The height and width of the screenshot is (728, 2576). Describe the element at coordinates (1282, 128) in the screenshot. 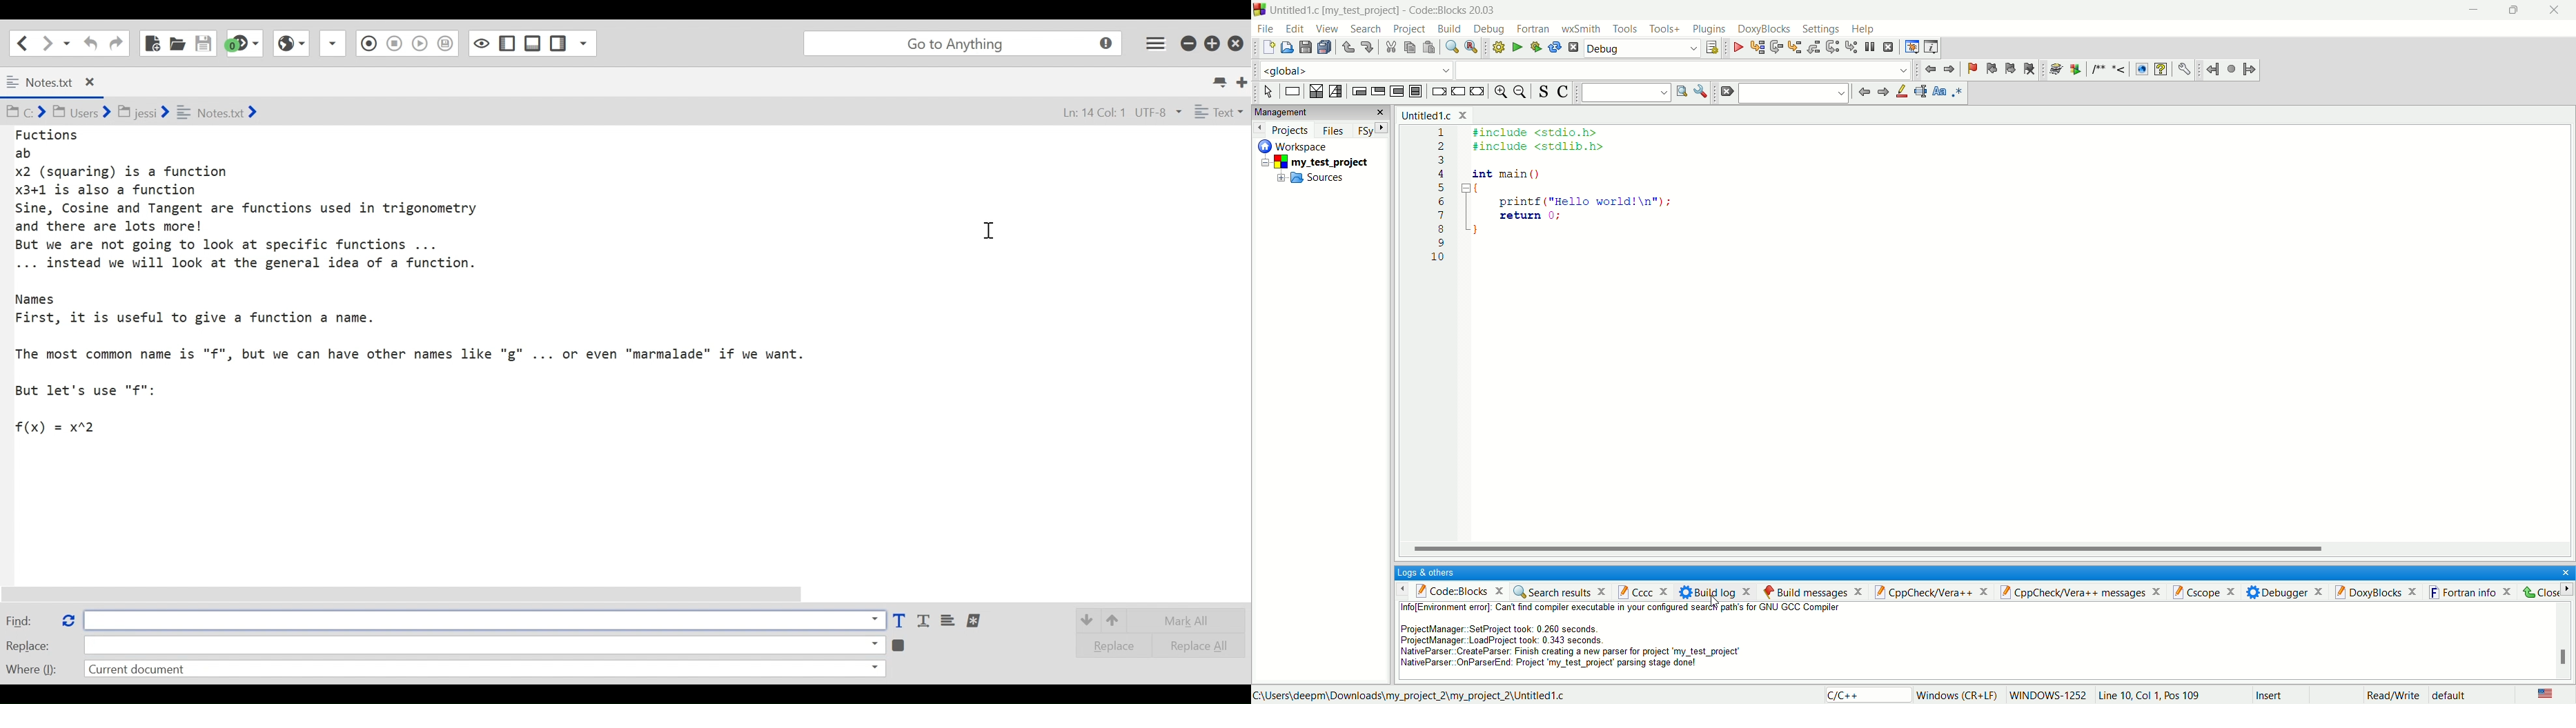

I see `Projects` at that location.